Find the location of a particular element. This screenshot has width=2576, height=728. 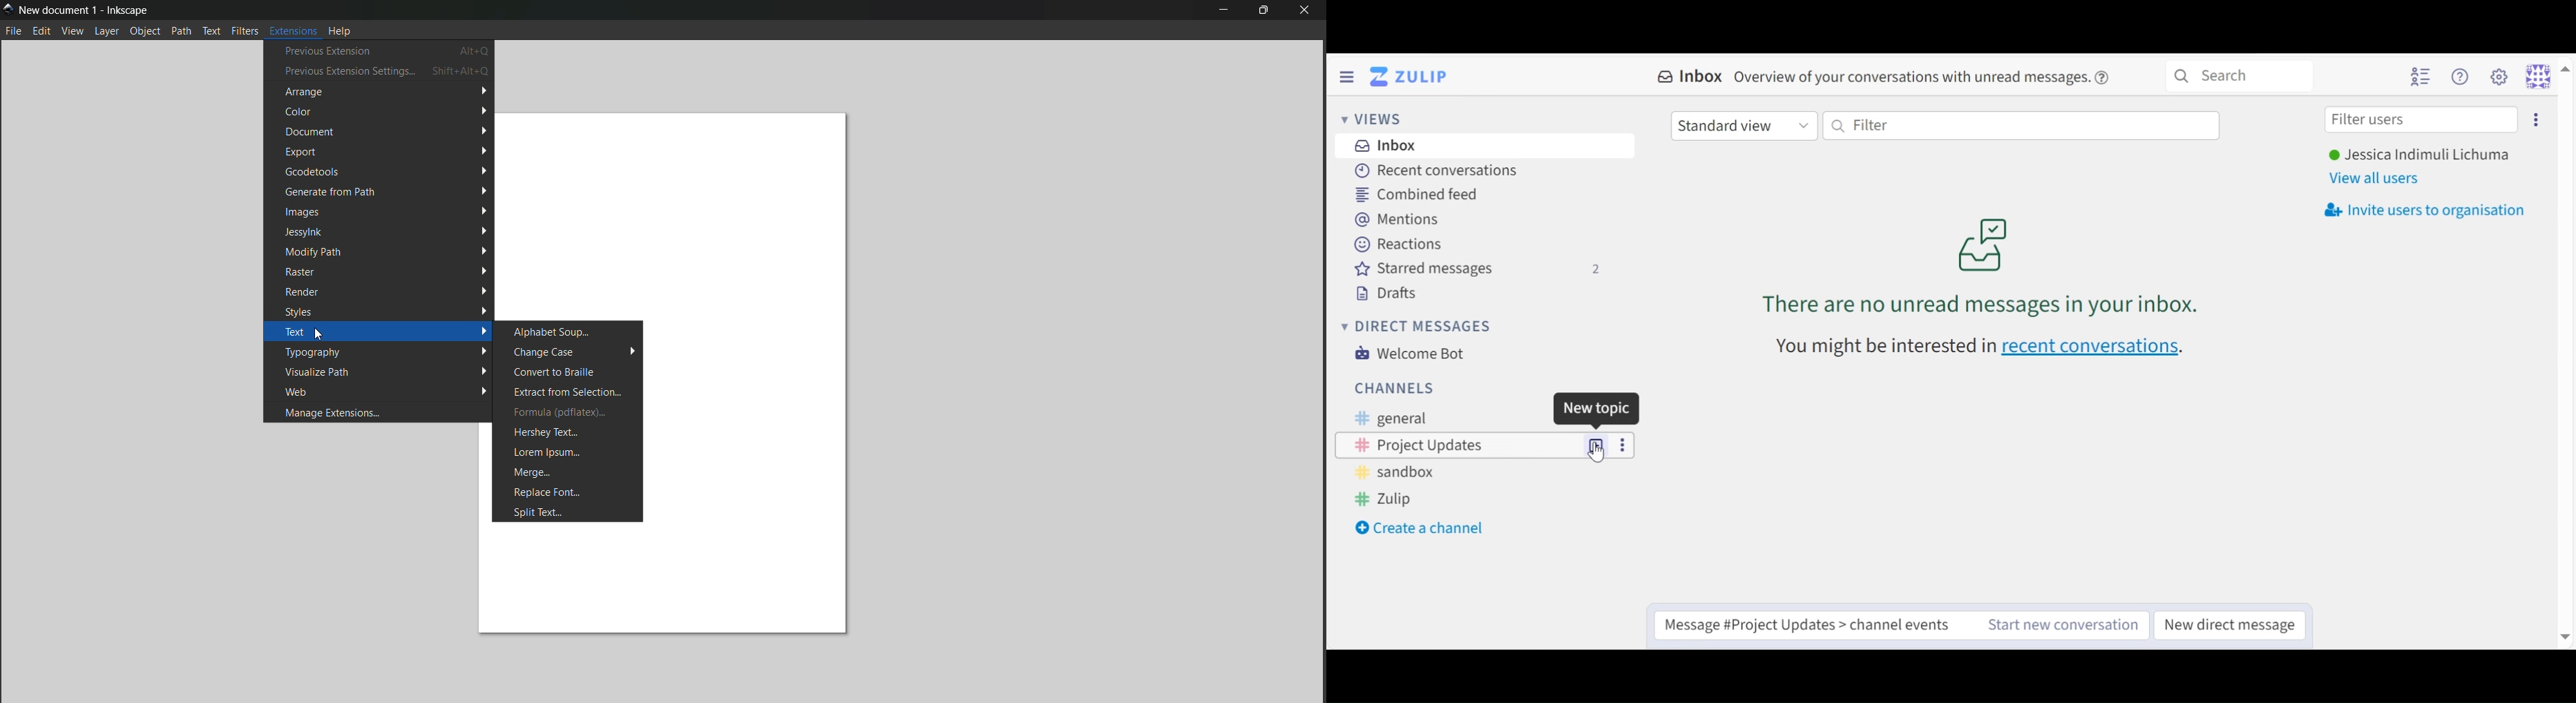

edit is located at coordinates (42, 32).